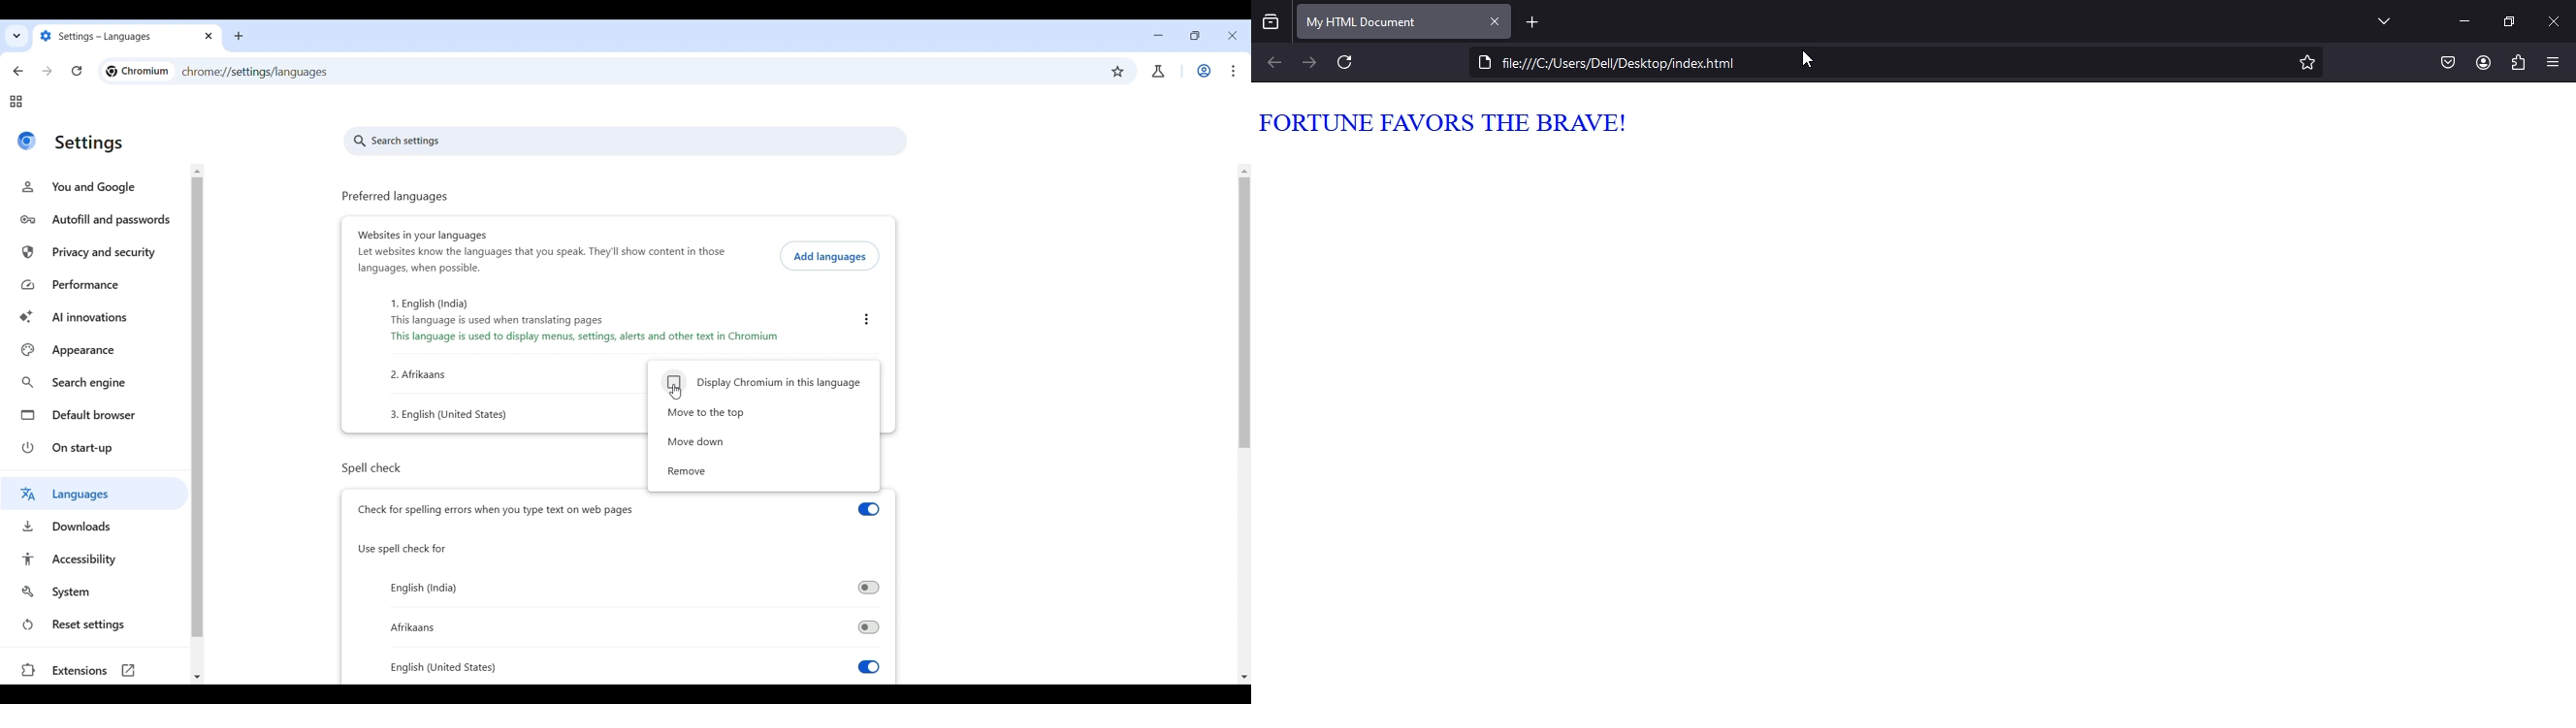  I want to click on Go forward, so click(46, 71).